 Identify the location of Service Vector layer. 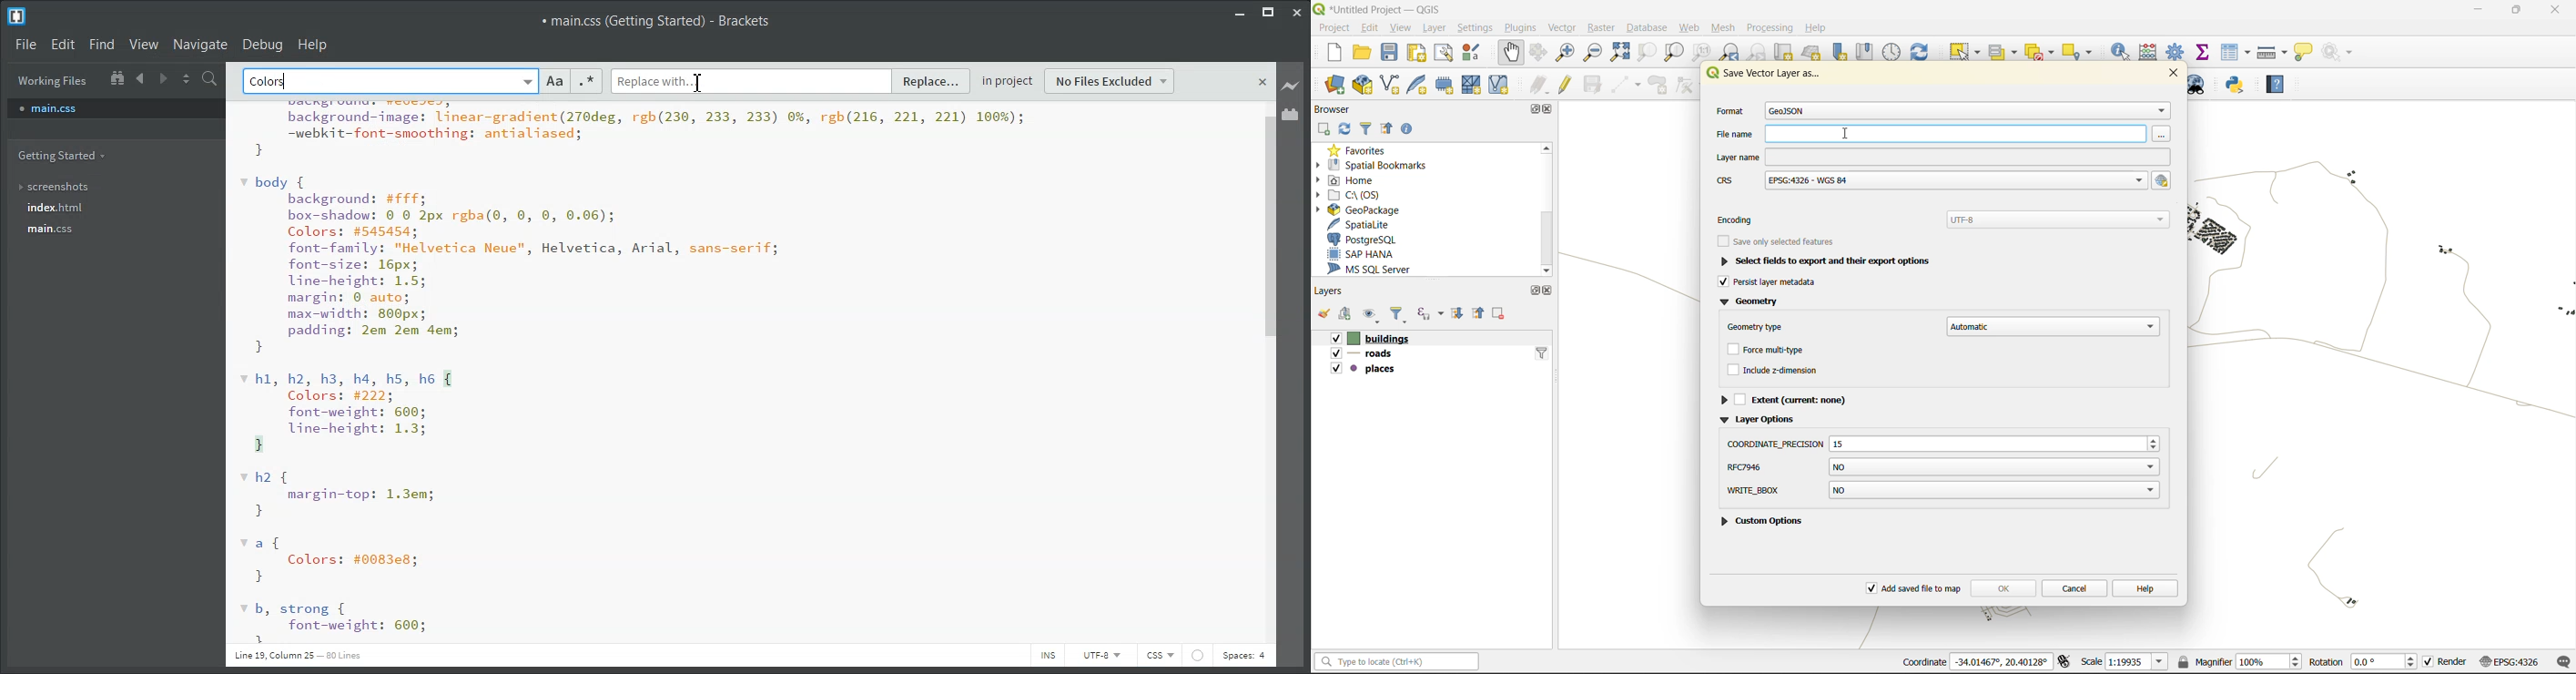
(1763, 77).